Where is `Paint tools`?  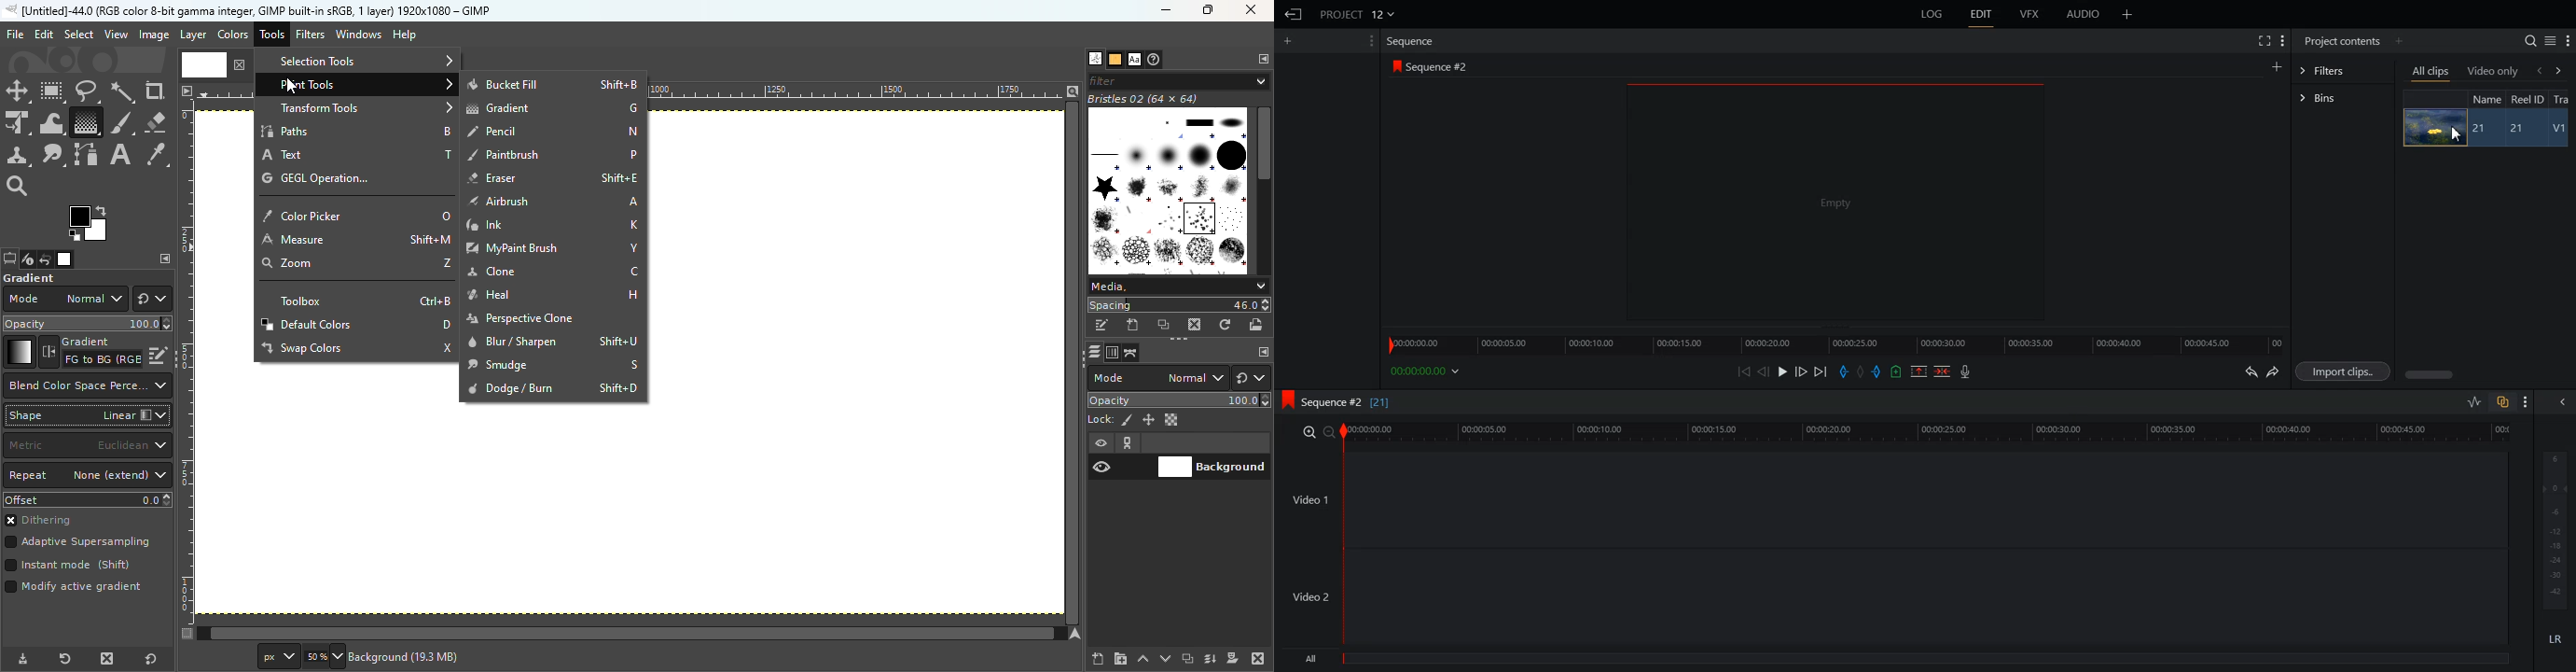 Paint tools is located at coordinates (358, 84).